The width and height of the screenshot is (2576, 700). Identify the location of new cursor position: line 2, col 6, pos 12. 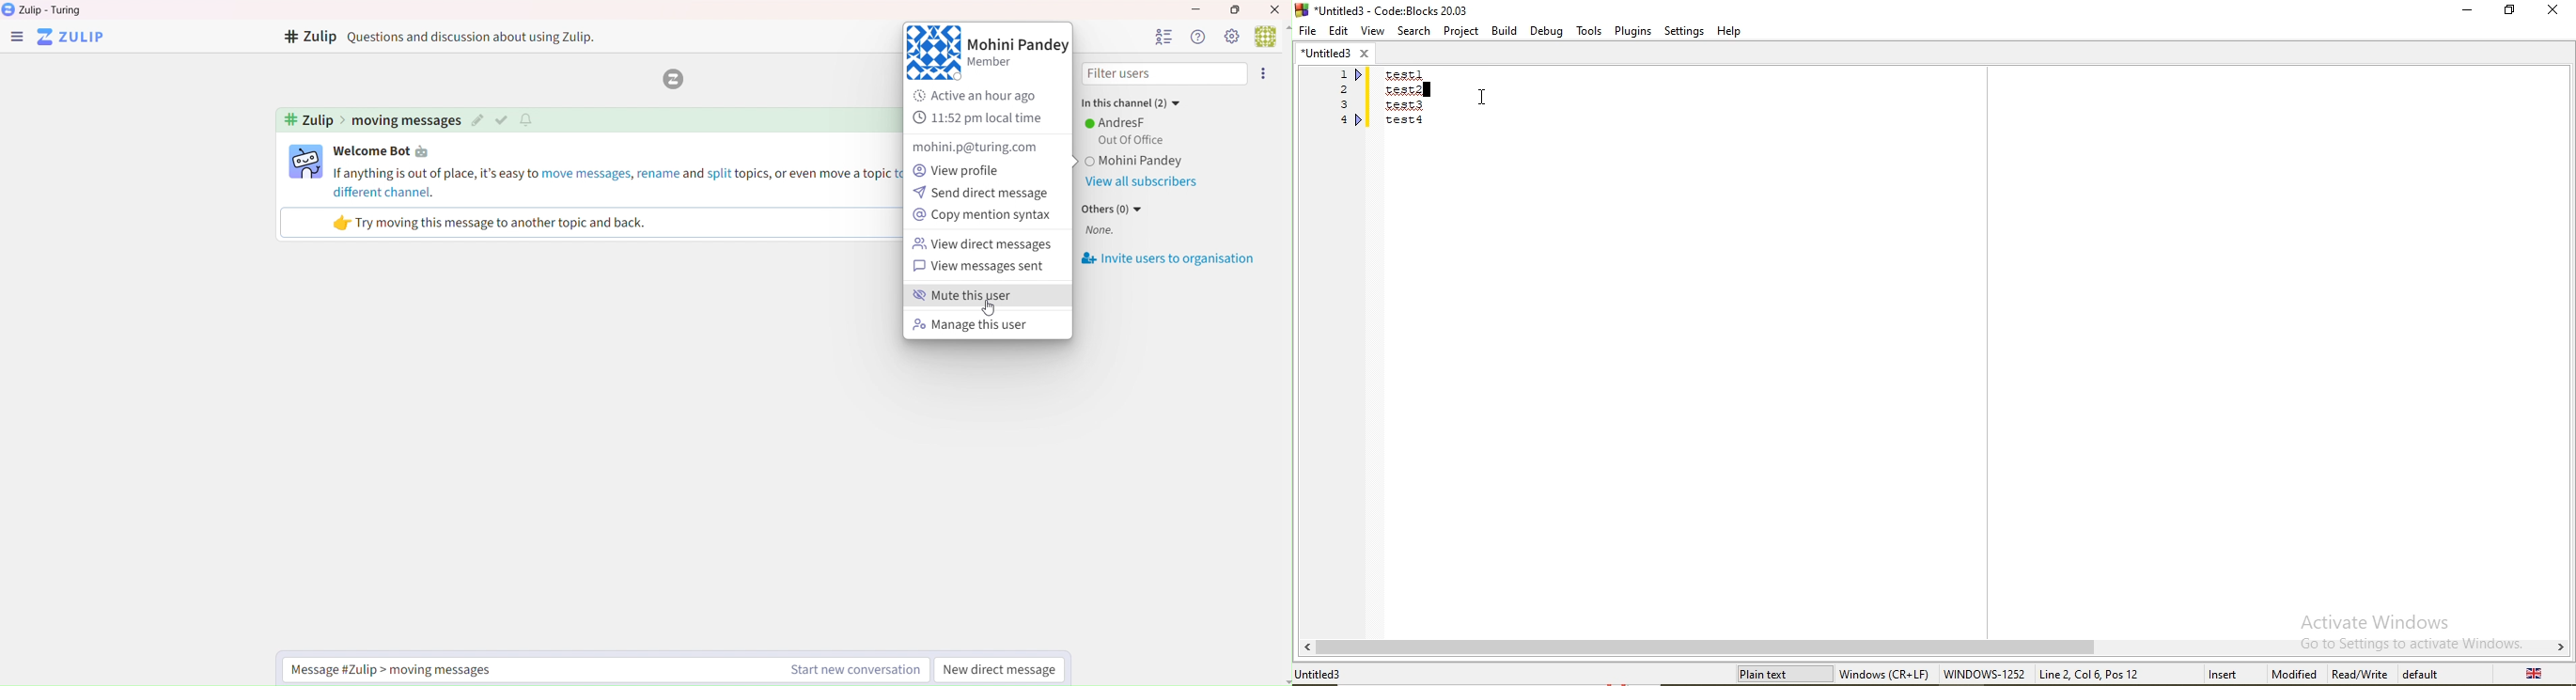
(2111, 674).